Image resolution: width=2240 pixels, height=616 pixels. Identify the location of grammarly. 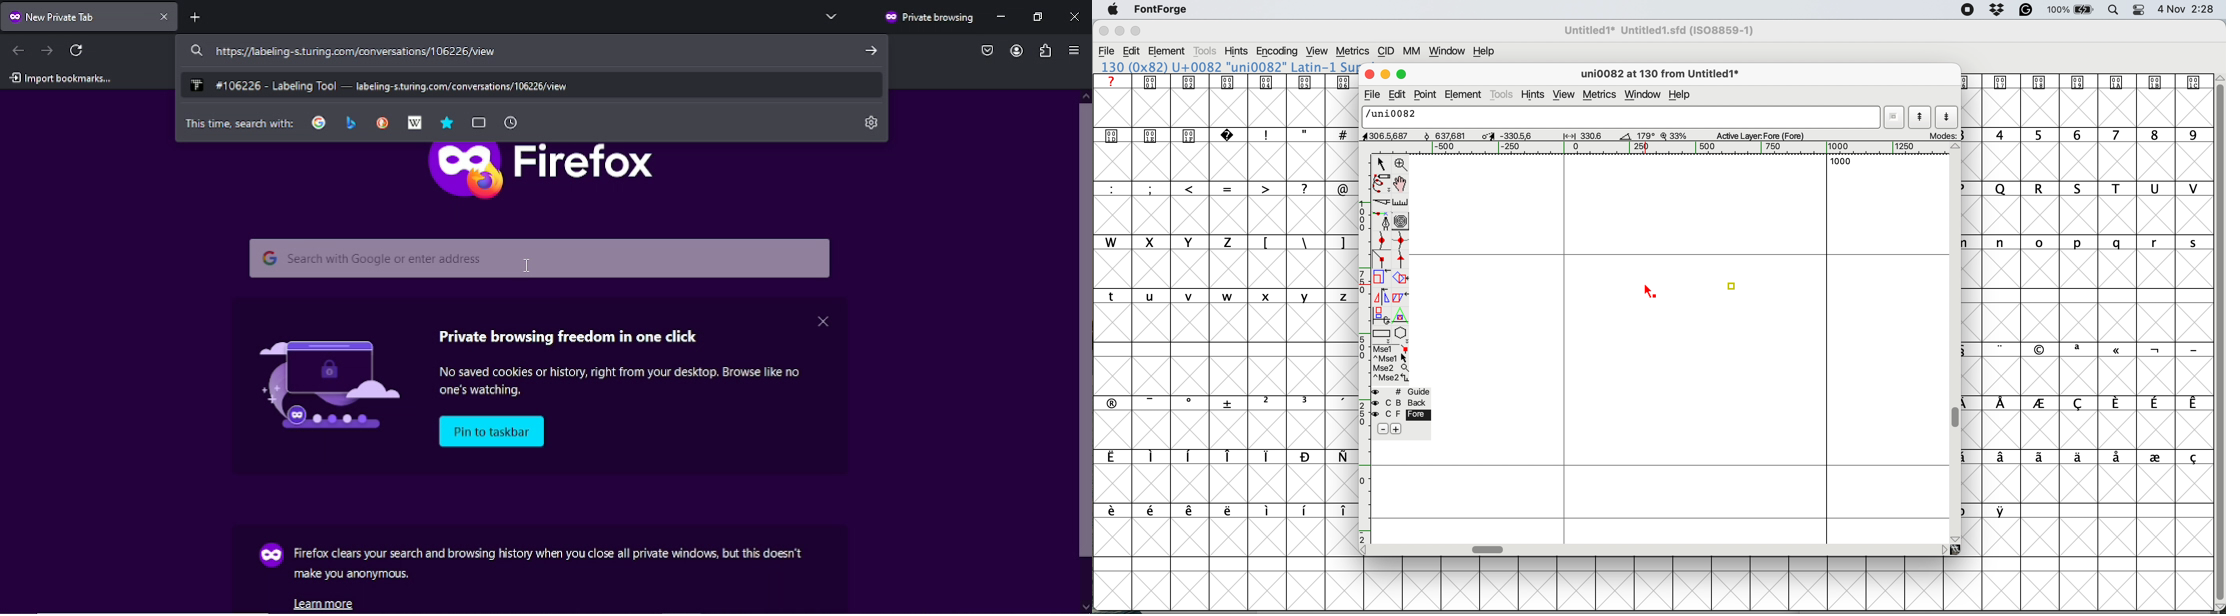
(2028, 11).